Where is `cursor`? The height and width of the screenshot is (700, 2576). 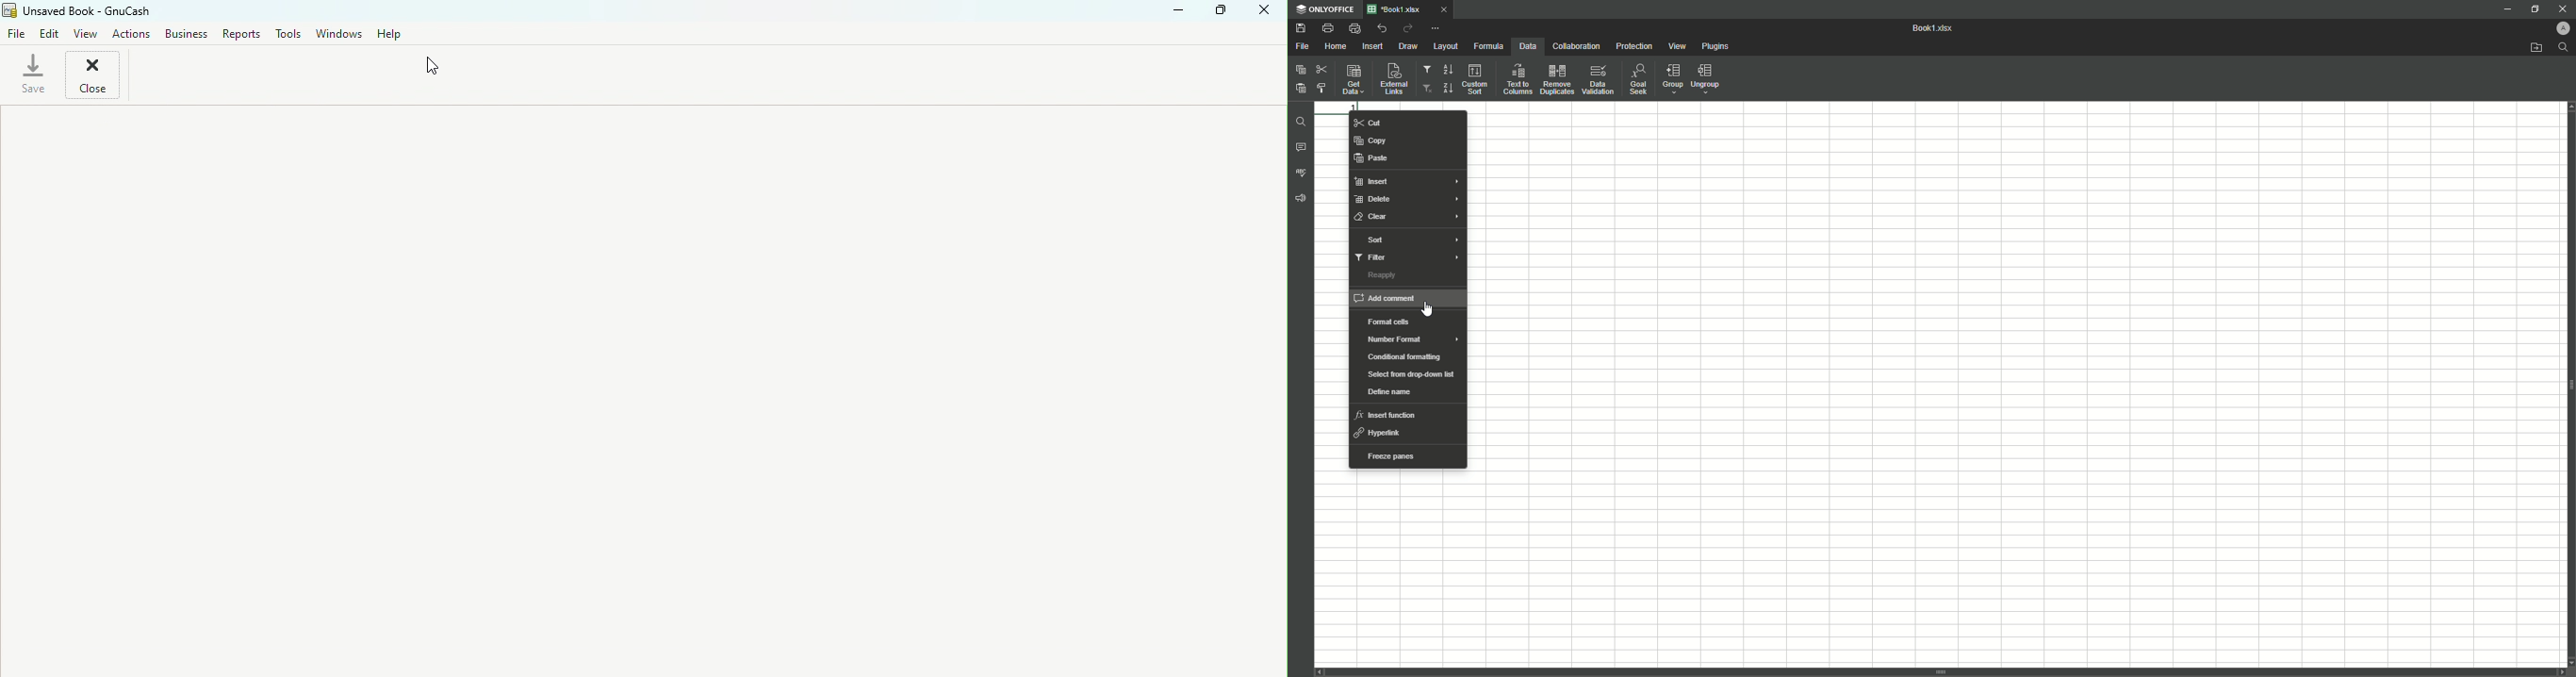 cursor is located at coordinates (433, 66).